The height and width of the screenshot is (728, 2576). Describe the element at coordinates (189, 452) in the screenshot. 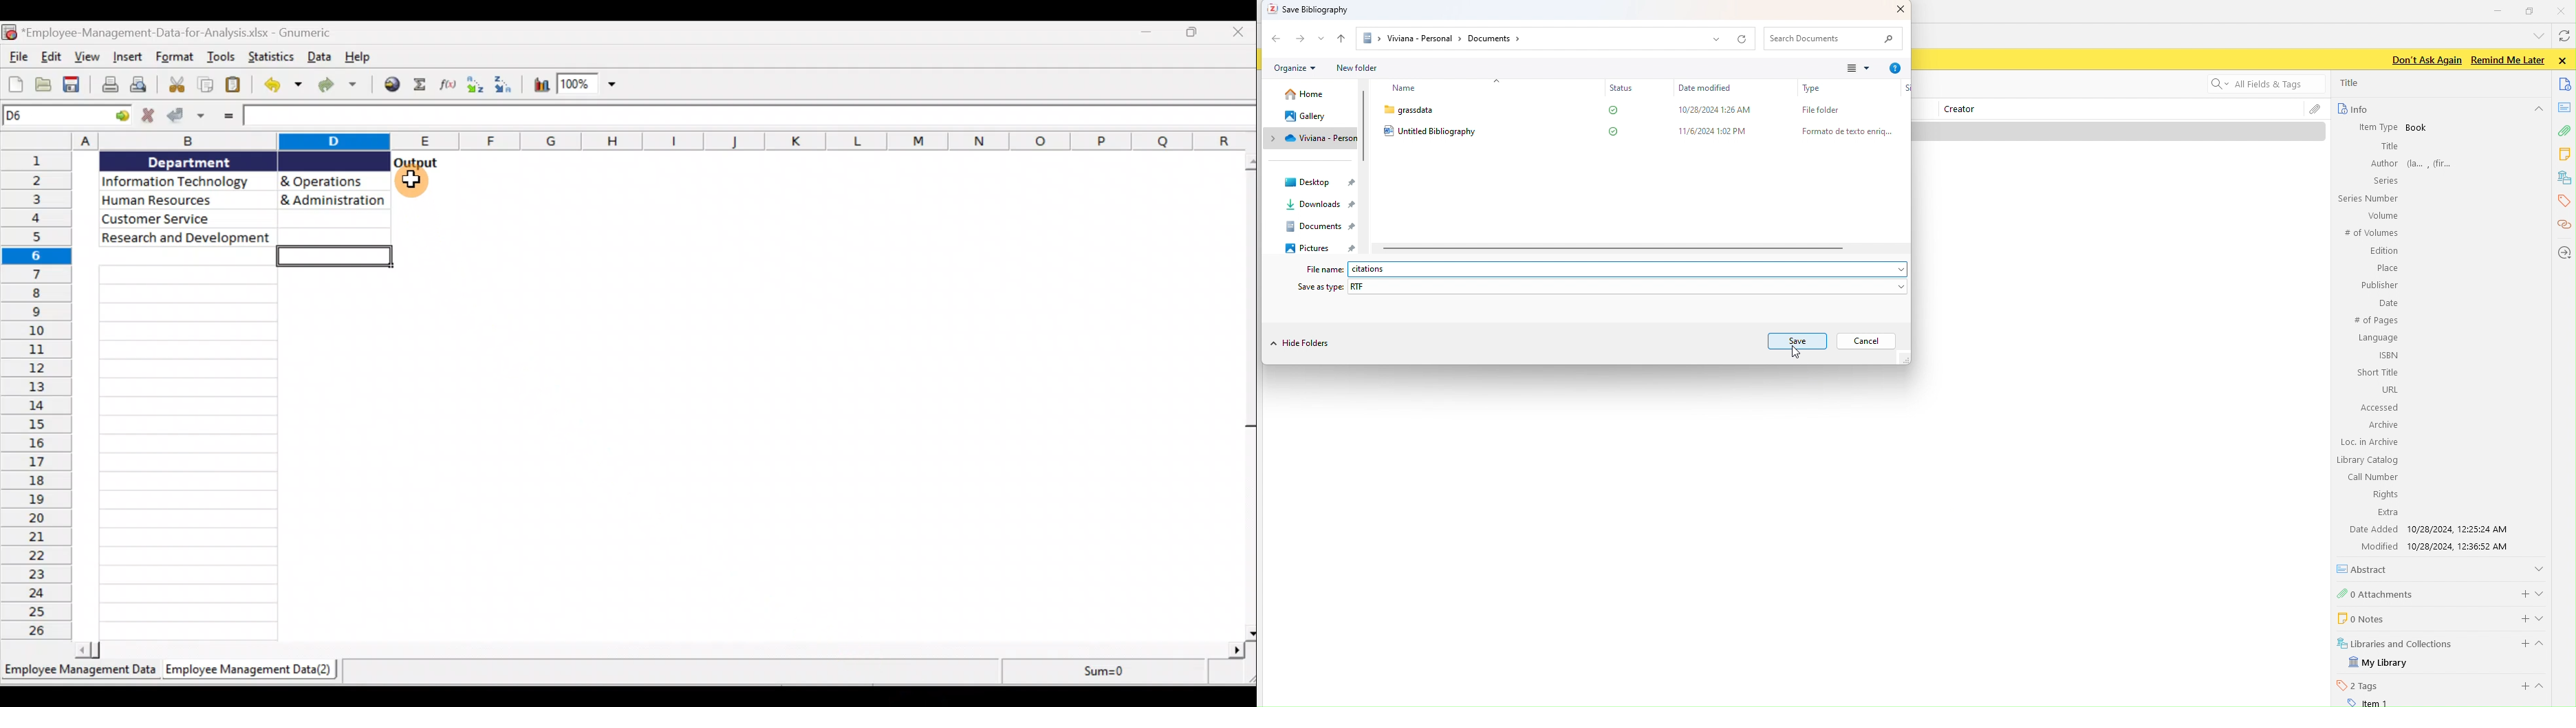

I see `column` at that location.